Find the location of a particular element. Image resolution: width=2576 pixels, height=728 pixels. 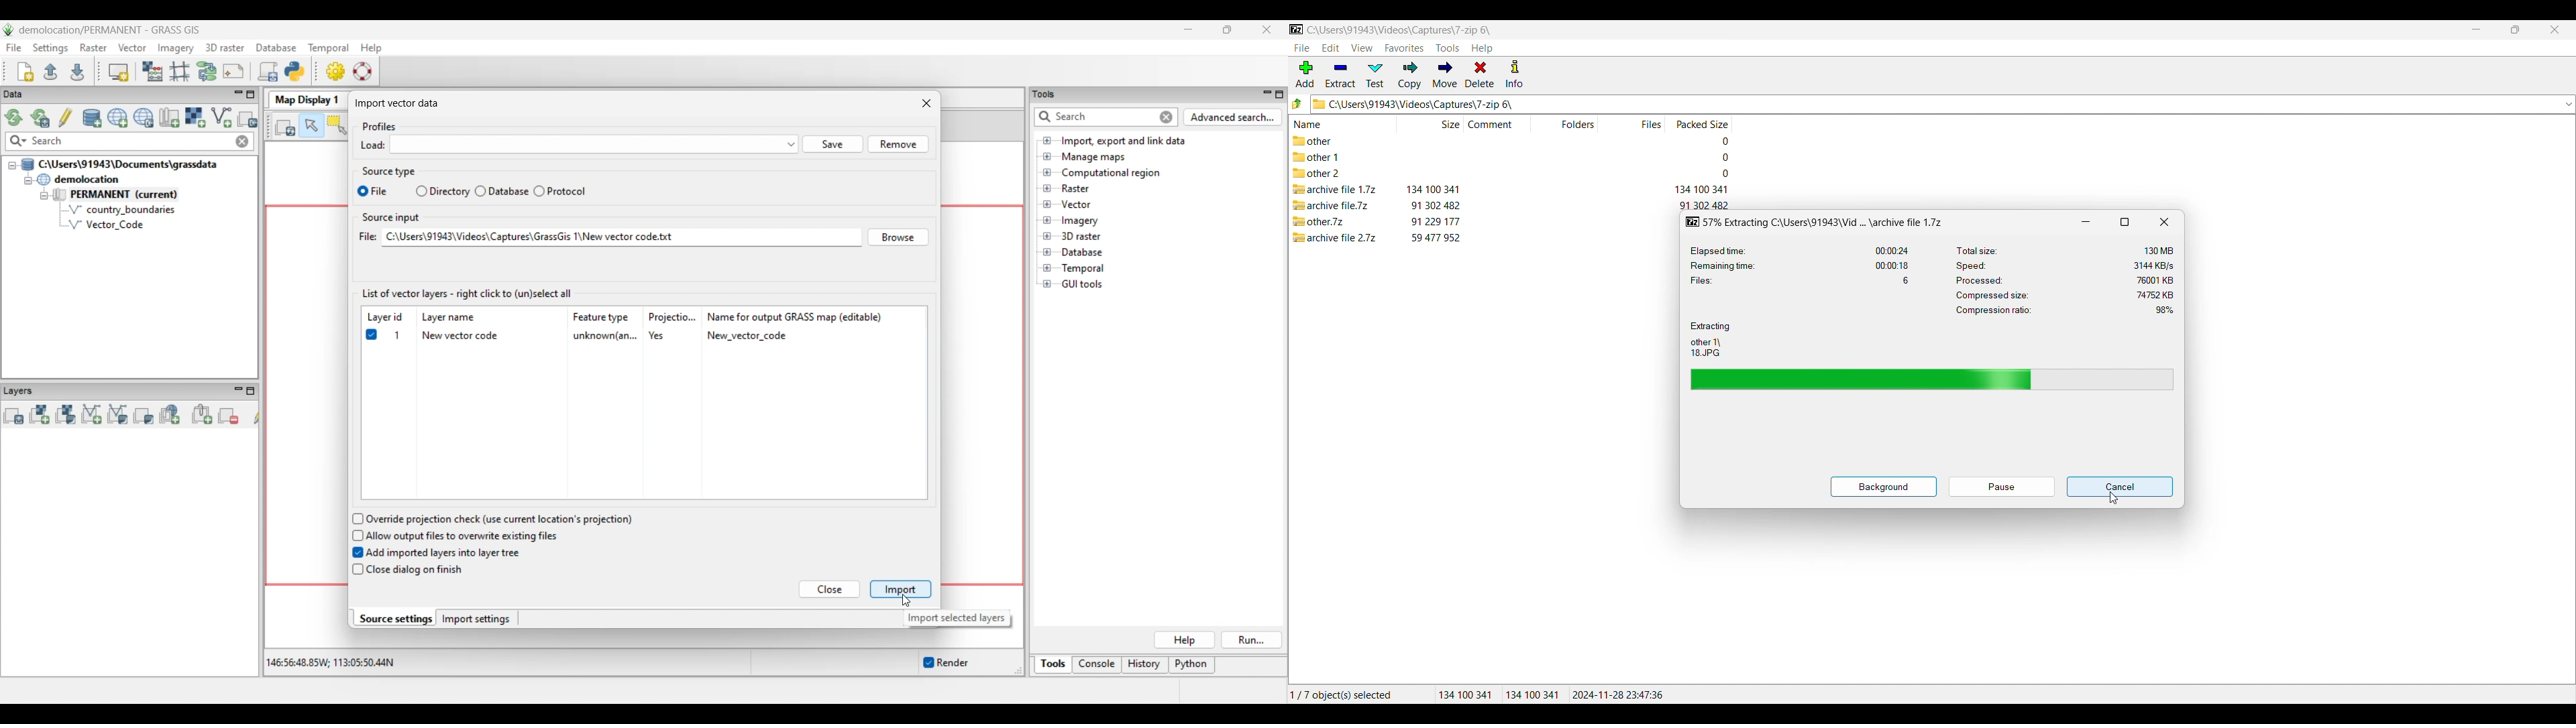

Folders column is located at coordinates (1576, 124).